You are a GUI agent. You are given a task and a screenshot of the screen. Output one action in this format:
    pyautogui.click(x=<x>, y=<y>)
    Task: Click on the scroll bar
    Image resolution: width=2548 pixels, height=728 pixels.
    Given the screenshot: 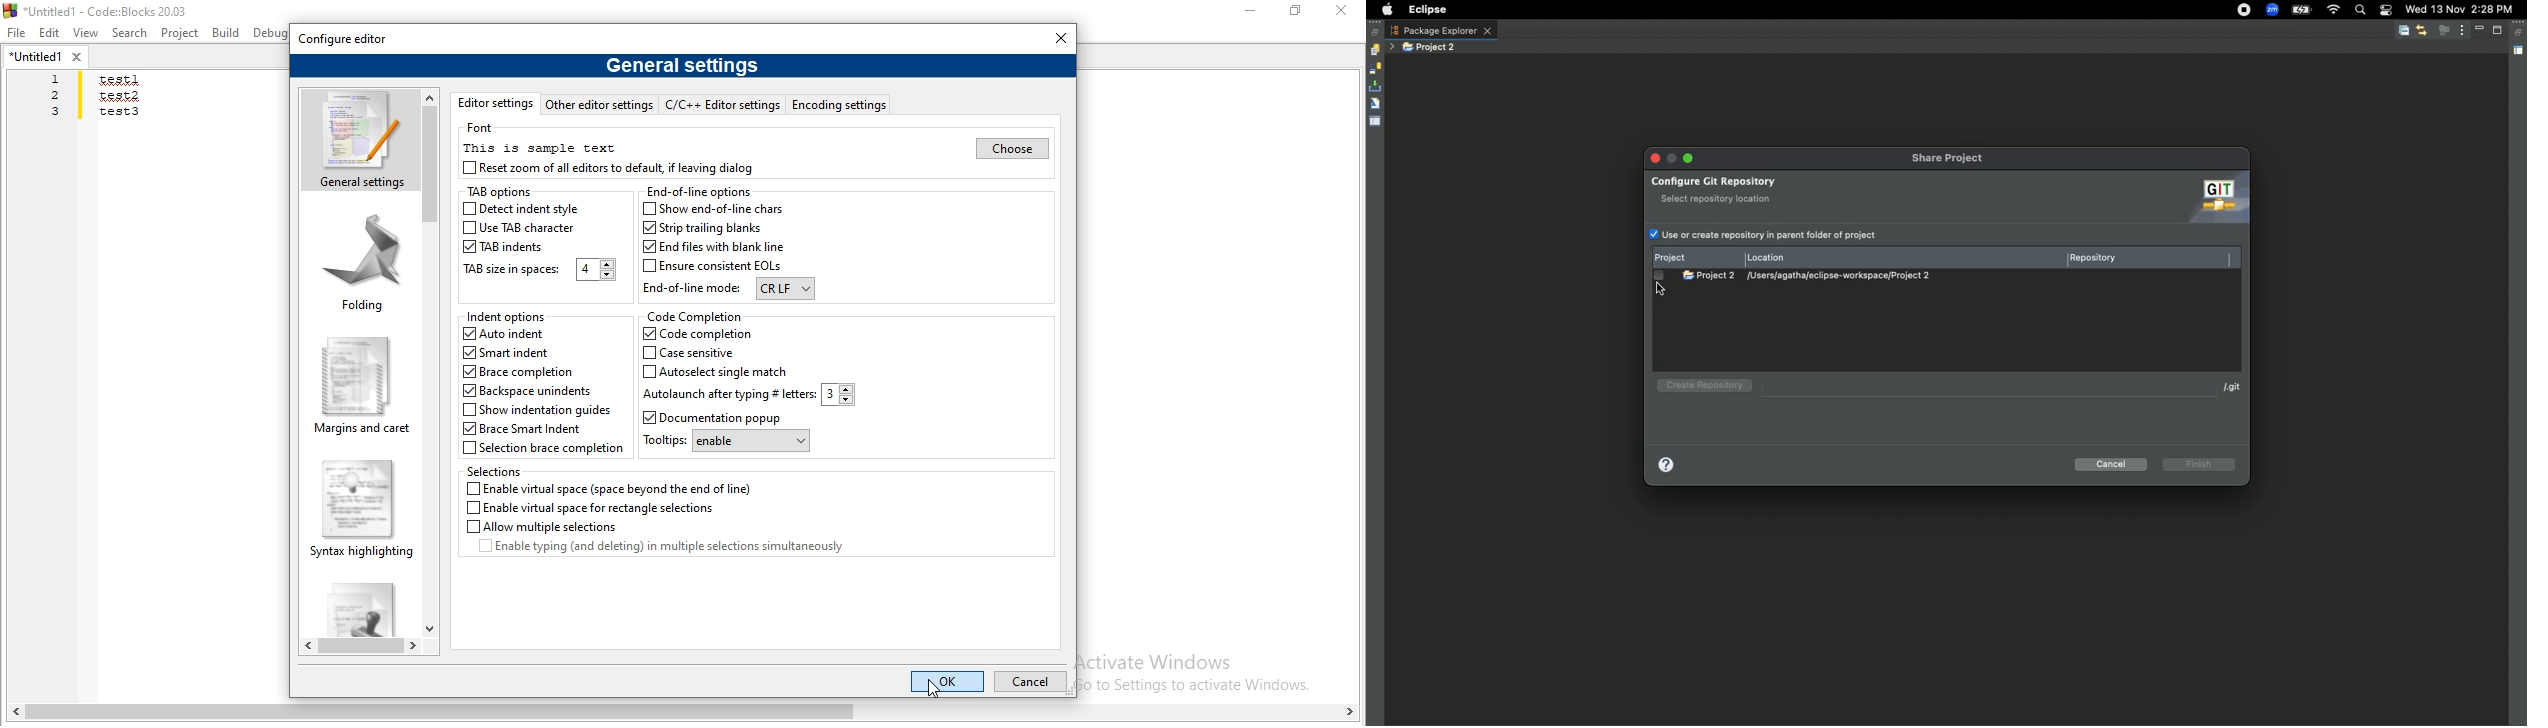 What is the action you would take?
    pyautogui.click(x=432, y=361)
    